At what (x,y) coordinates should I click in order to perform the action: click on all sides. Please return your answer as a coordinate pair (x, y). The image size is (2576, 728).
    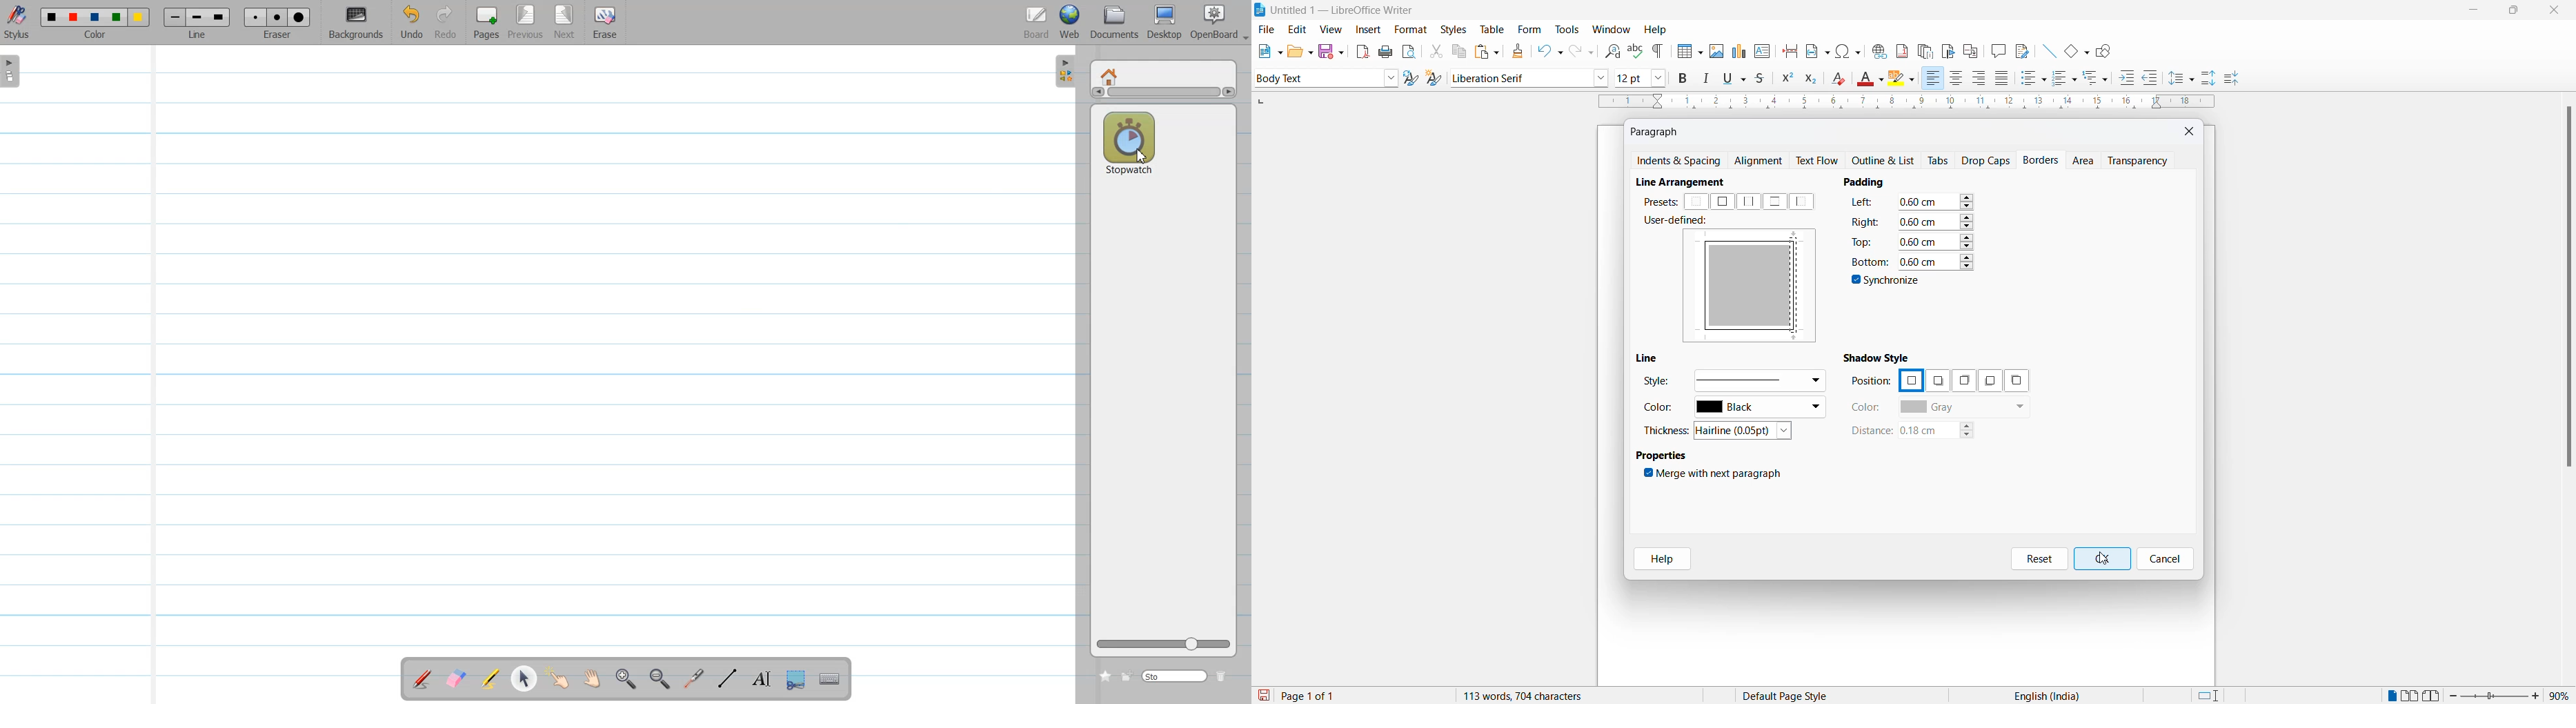
    Looking at the image, I should click on (1722, 202).